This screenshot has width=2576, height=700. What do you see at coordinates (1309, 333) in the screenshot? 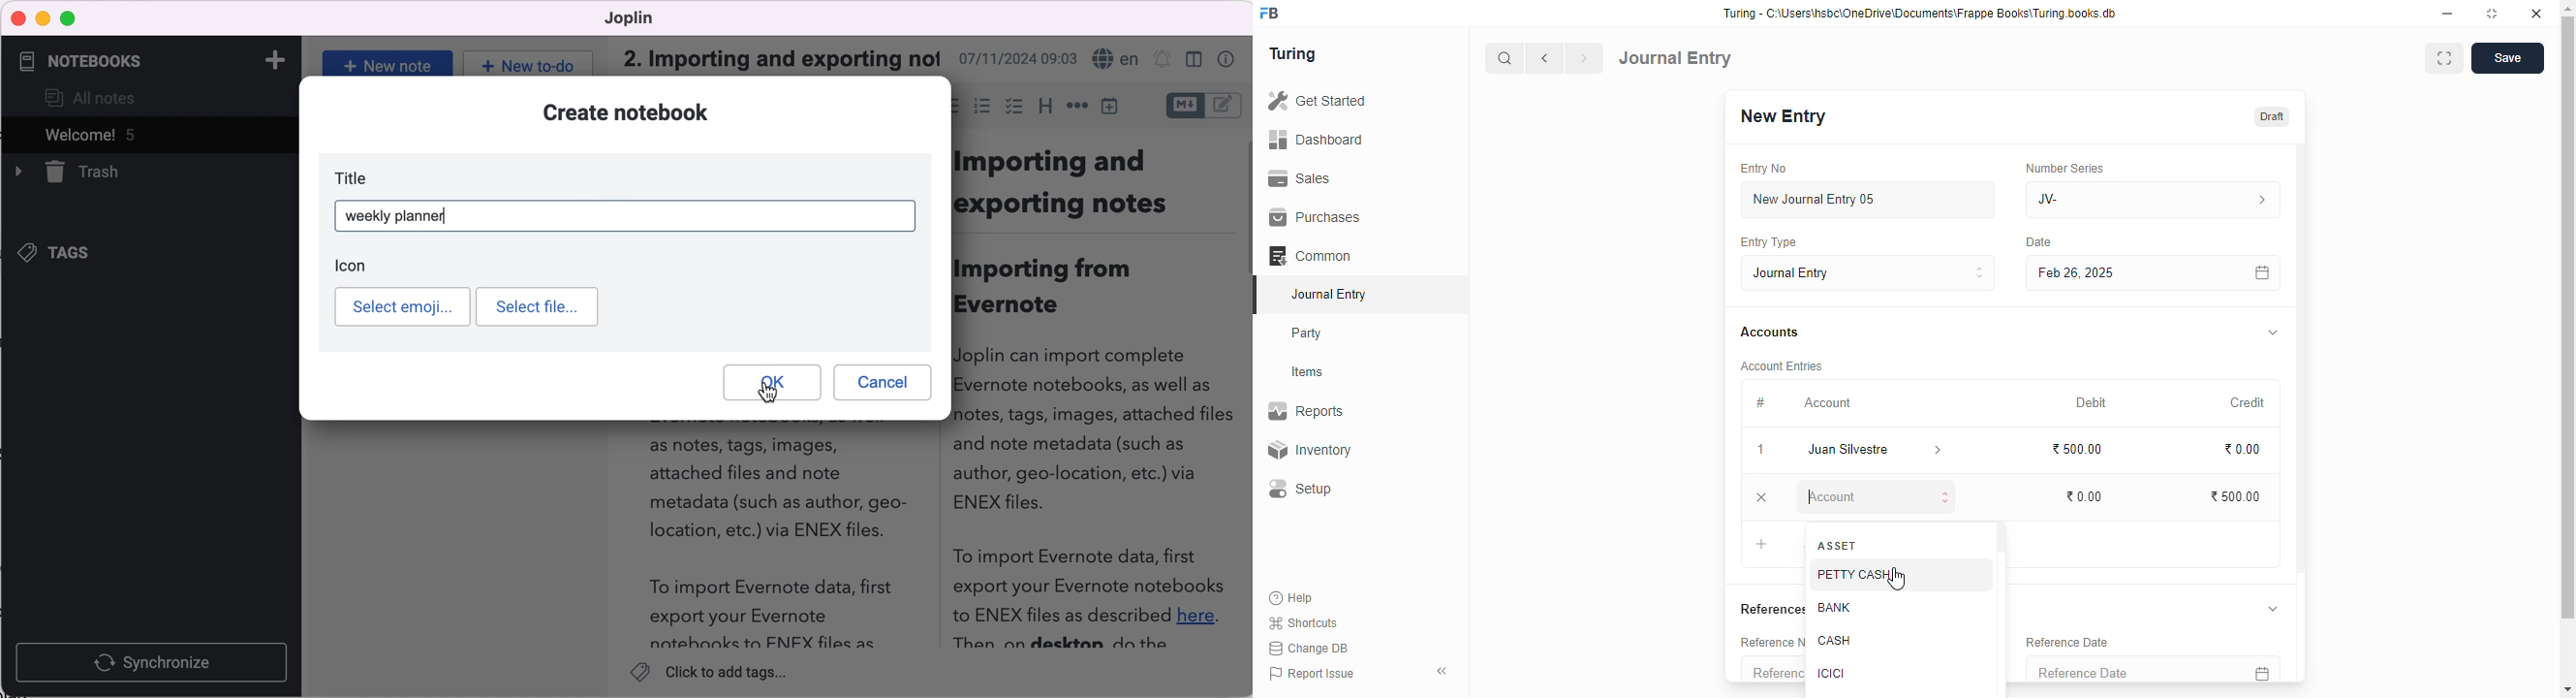
I see `party` at bounding box center [1309, 333].